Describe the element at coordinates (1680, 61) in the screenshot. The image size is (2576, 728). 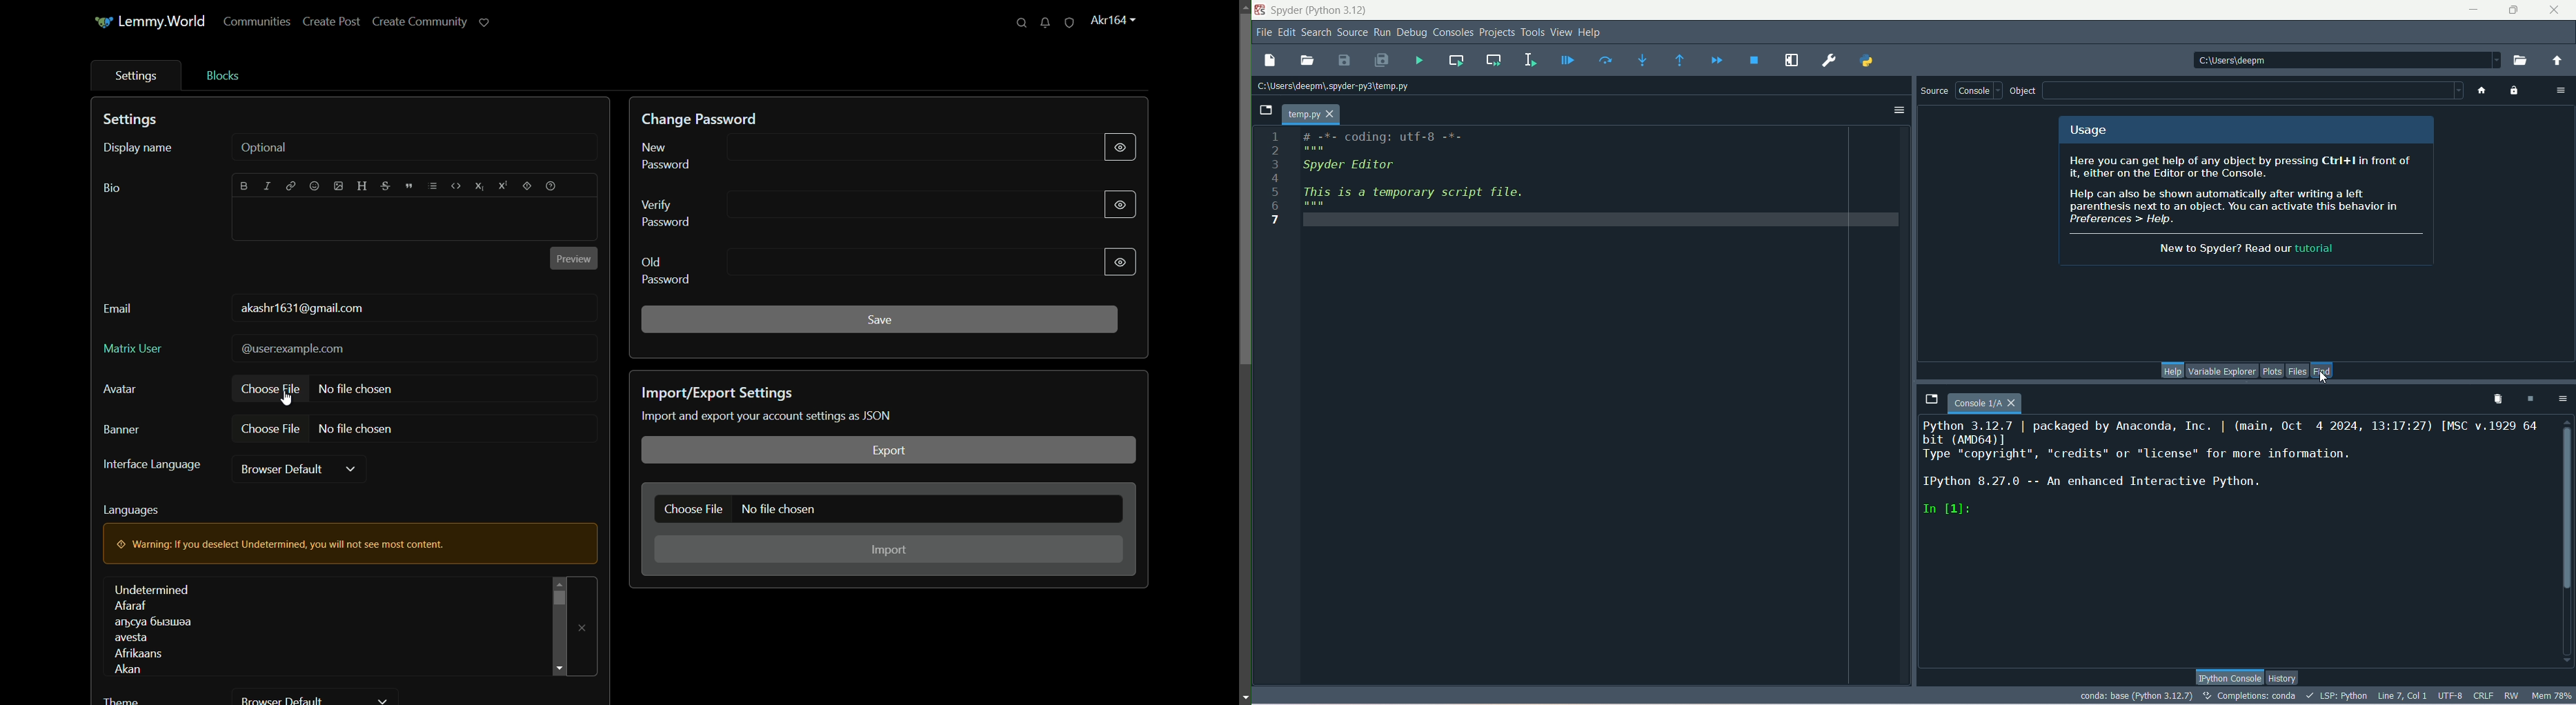
I see `run until the current function returns` at that location.